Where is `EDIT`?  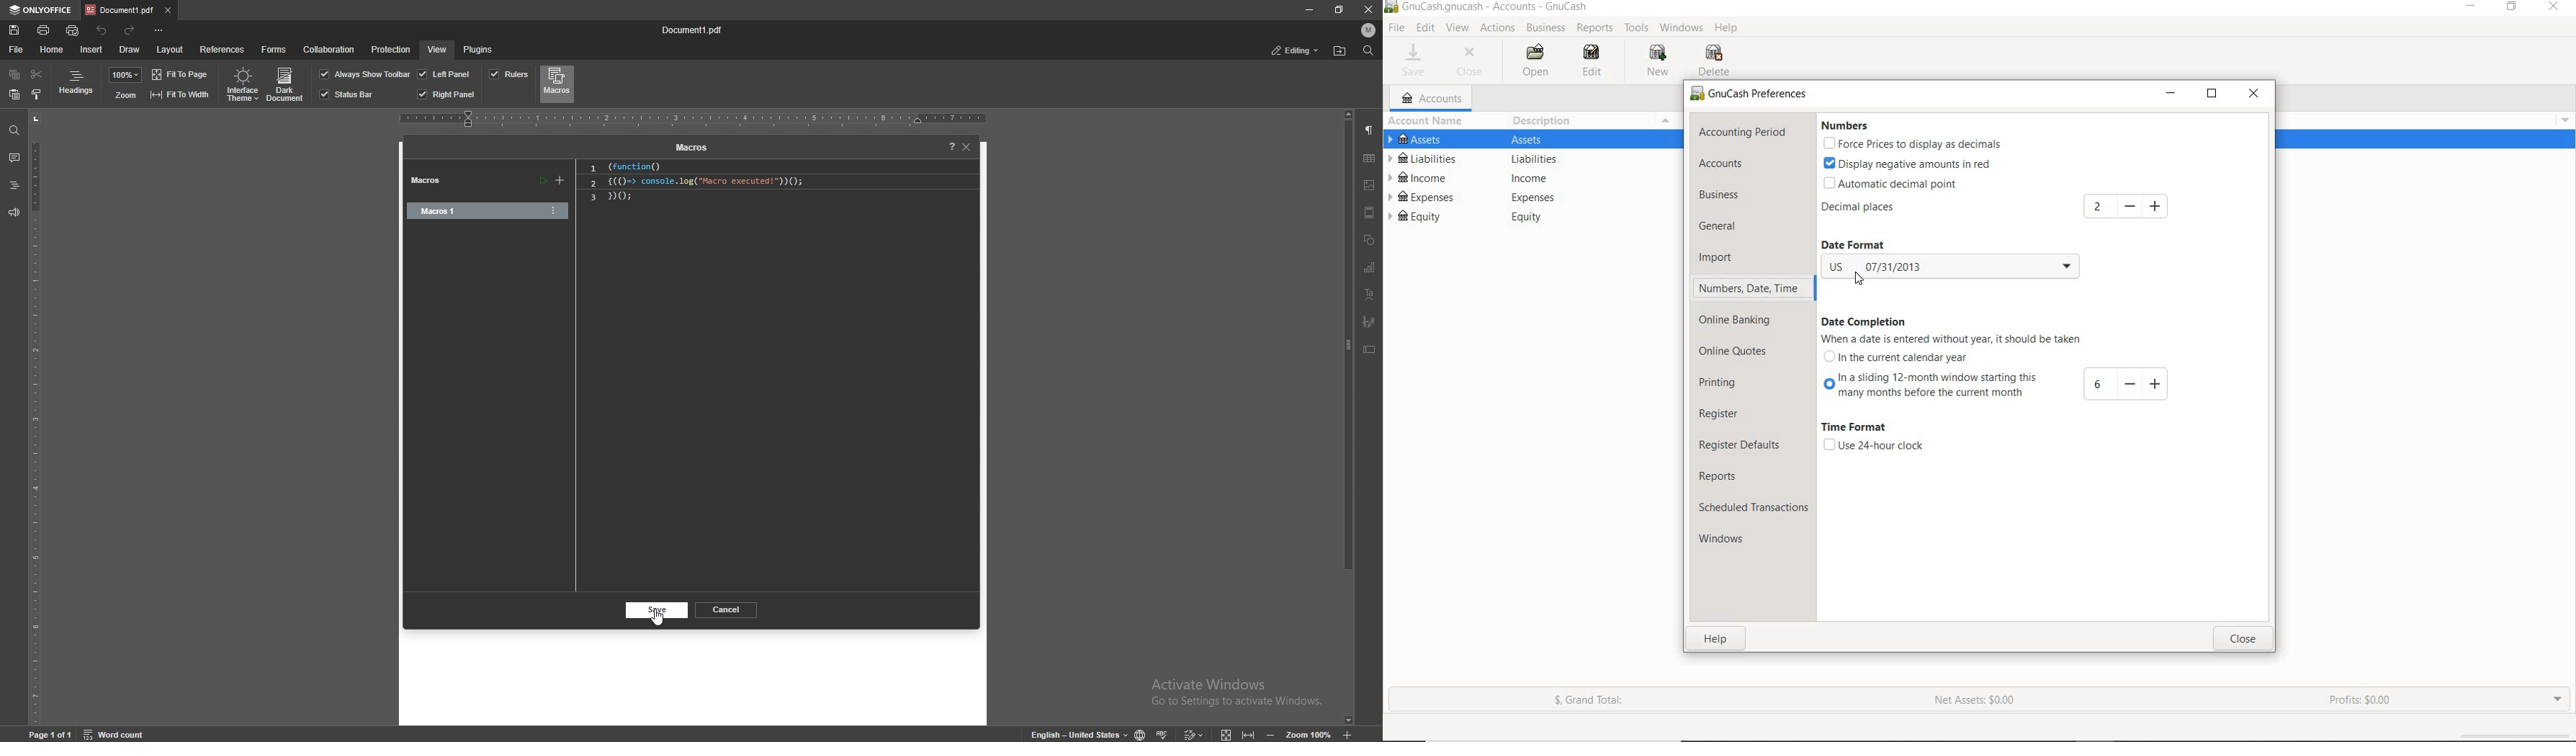 EDIT is located at coordinates (1425, 28).